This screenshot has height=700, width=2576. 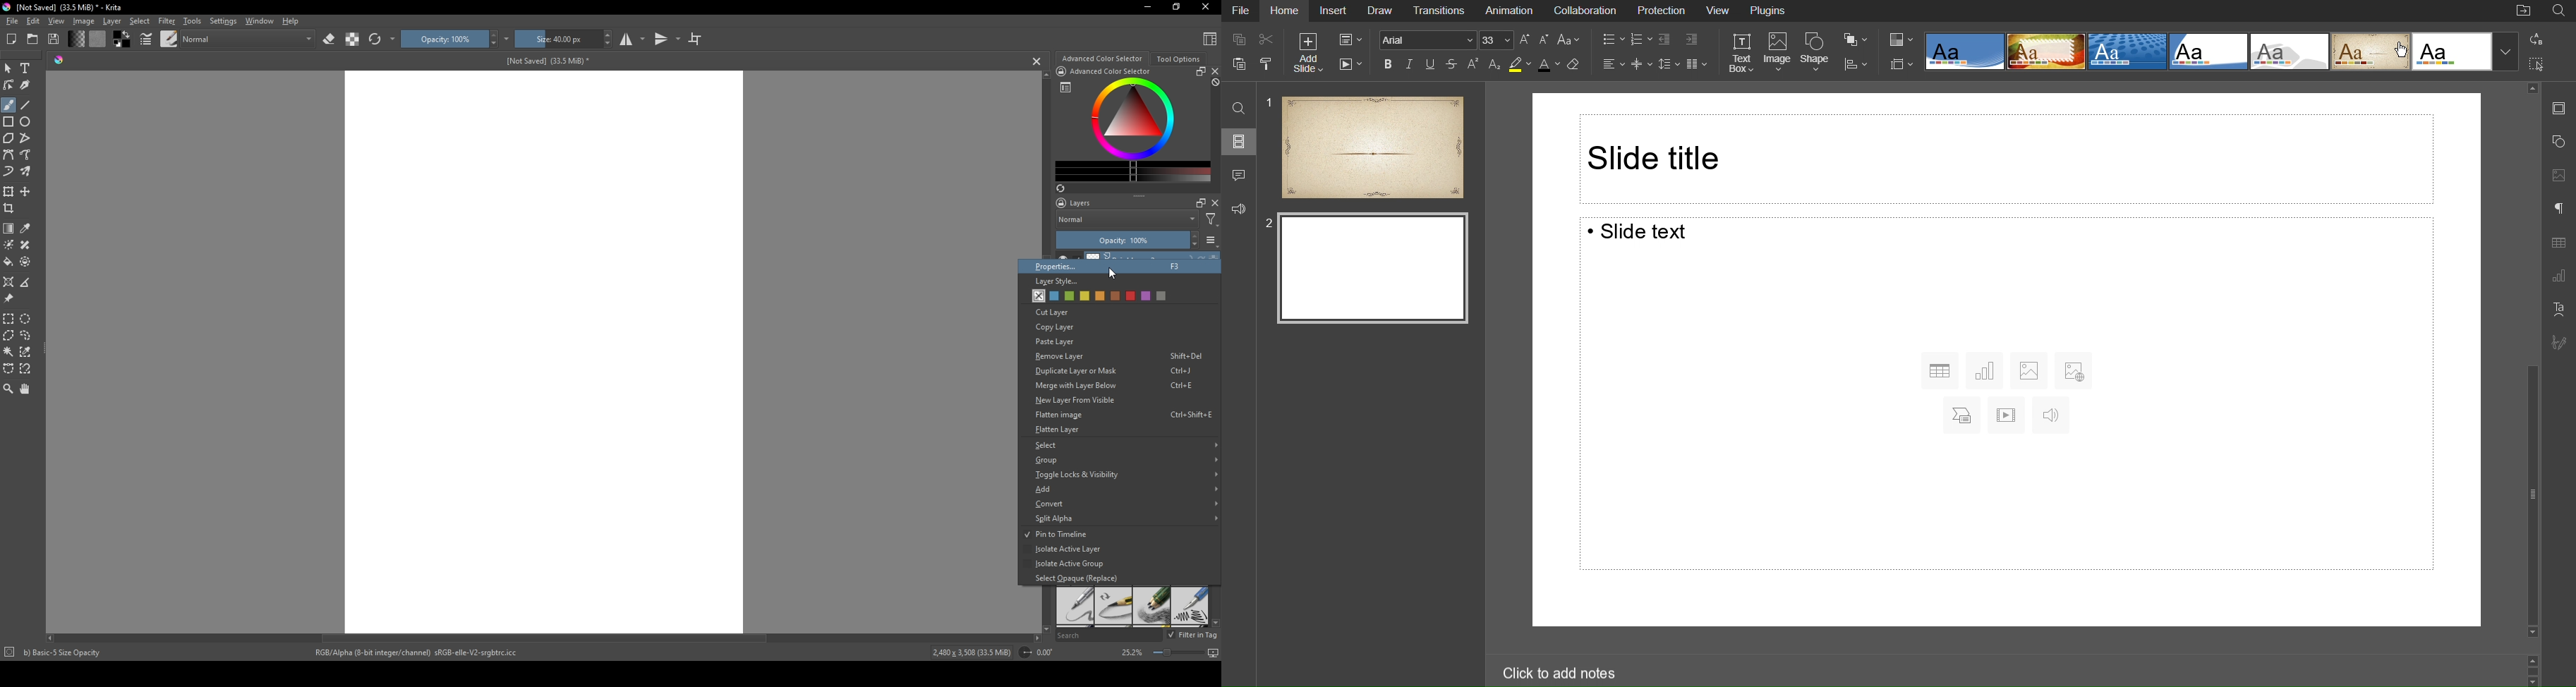 I want to click on Isolate Active Layer, so click(x=1064, y=550).